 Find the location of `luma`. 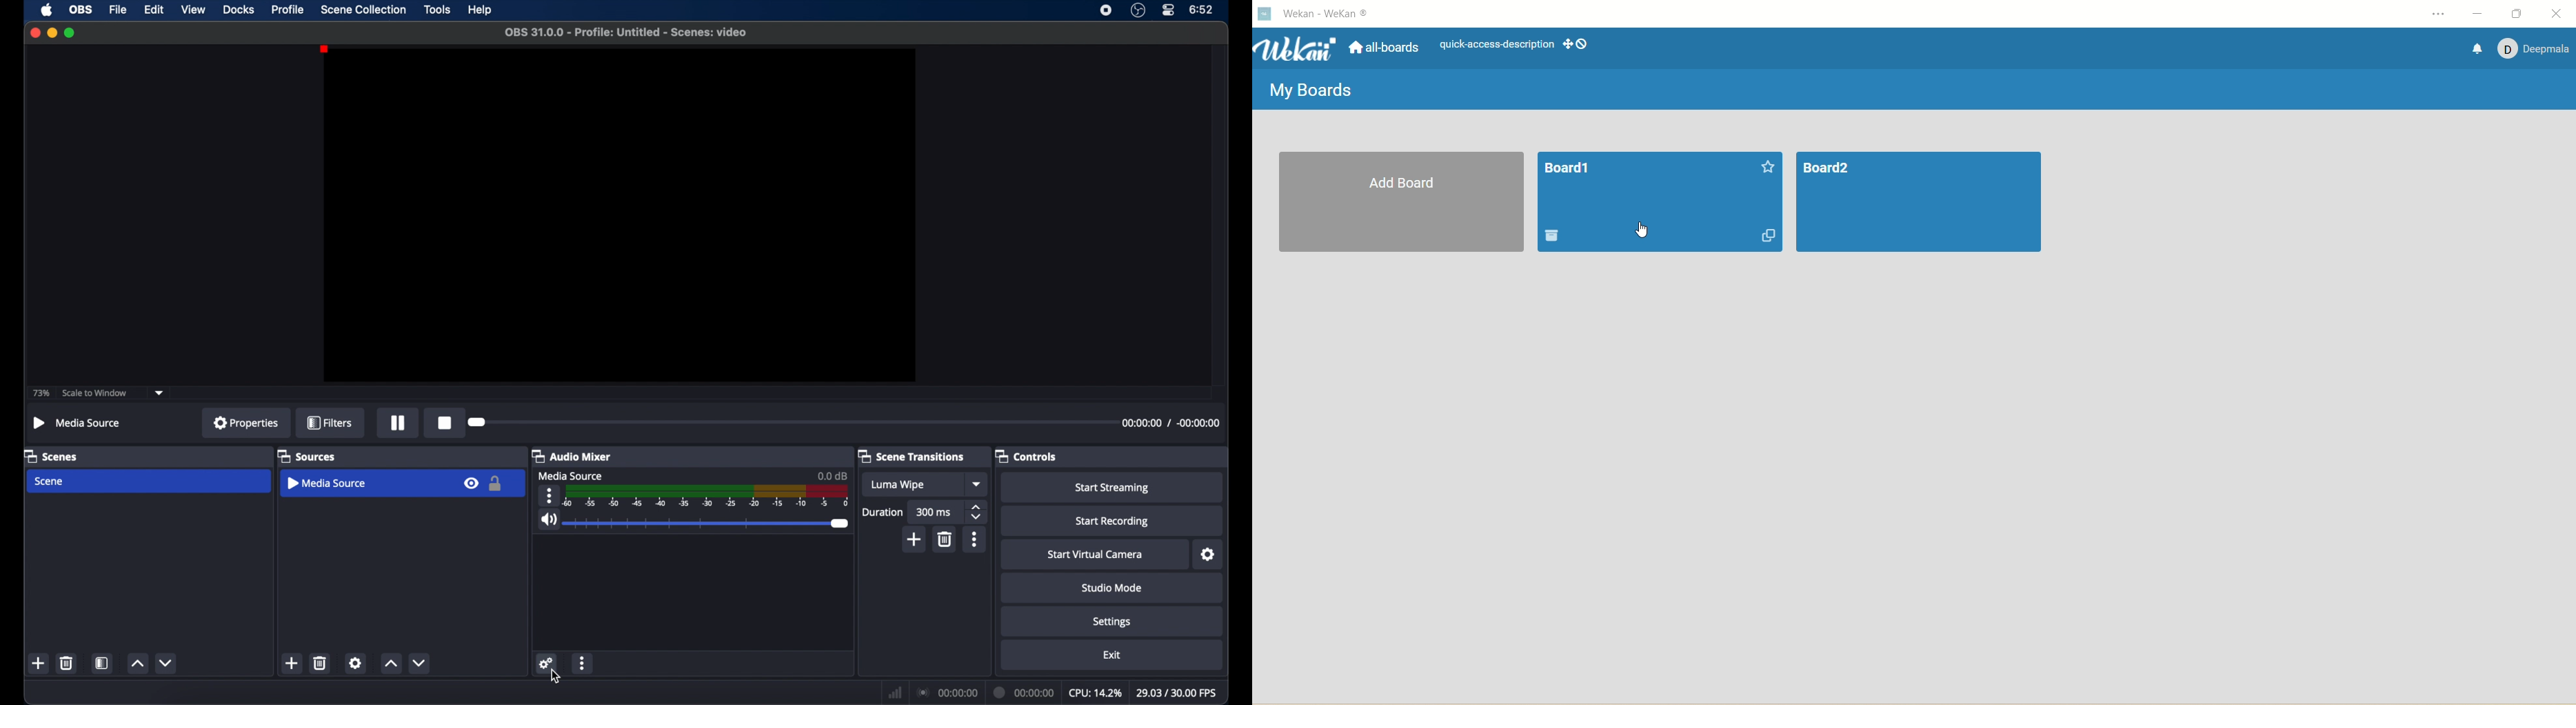

luma is located at coordinates (899, 485).